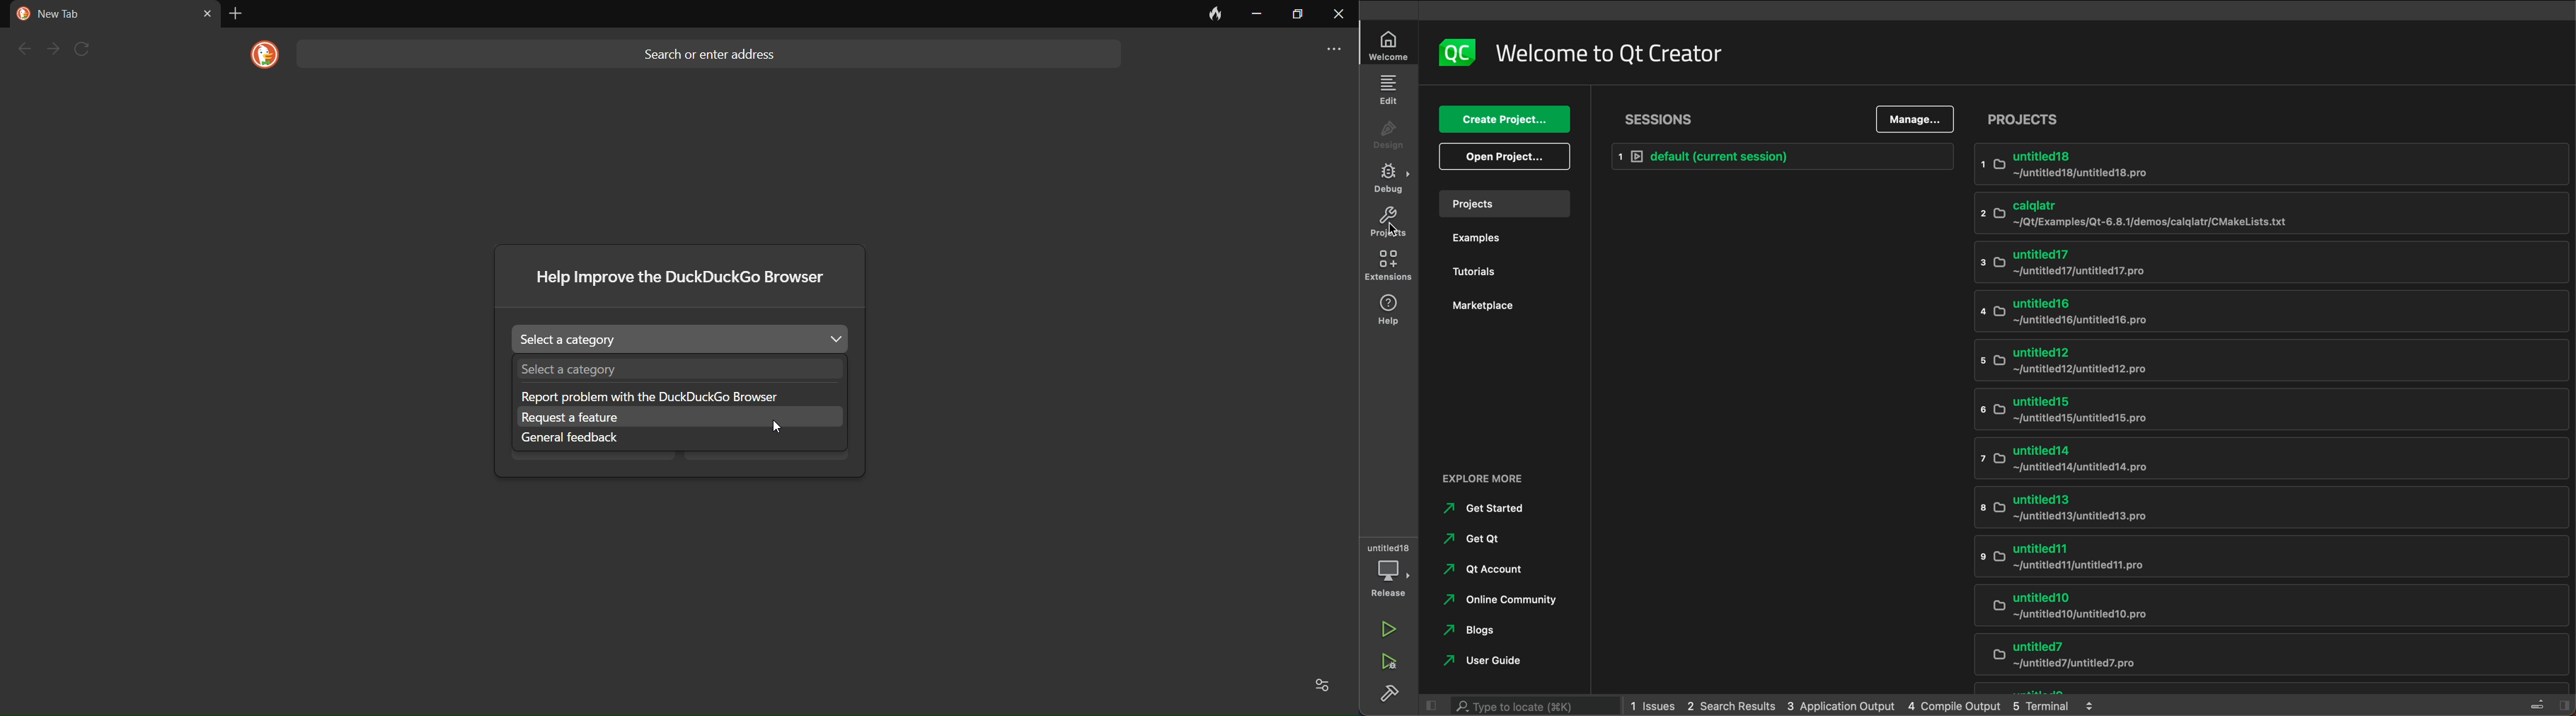 This screenshot has height=728, width=2576. Describe the element at coordinates (1913, 120) in the screenshot. I see `manage` at that location.